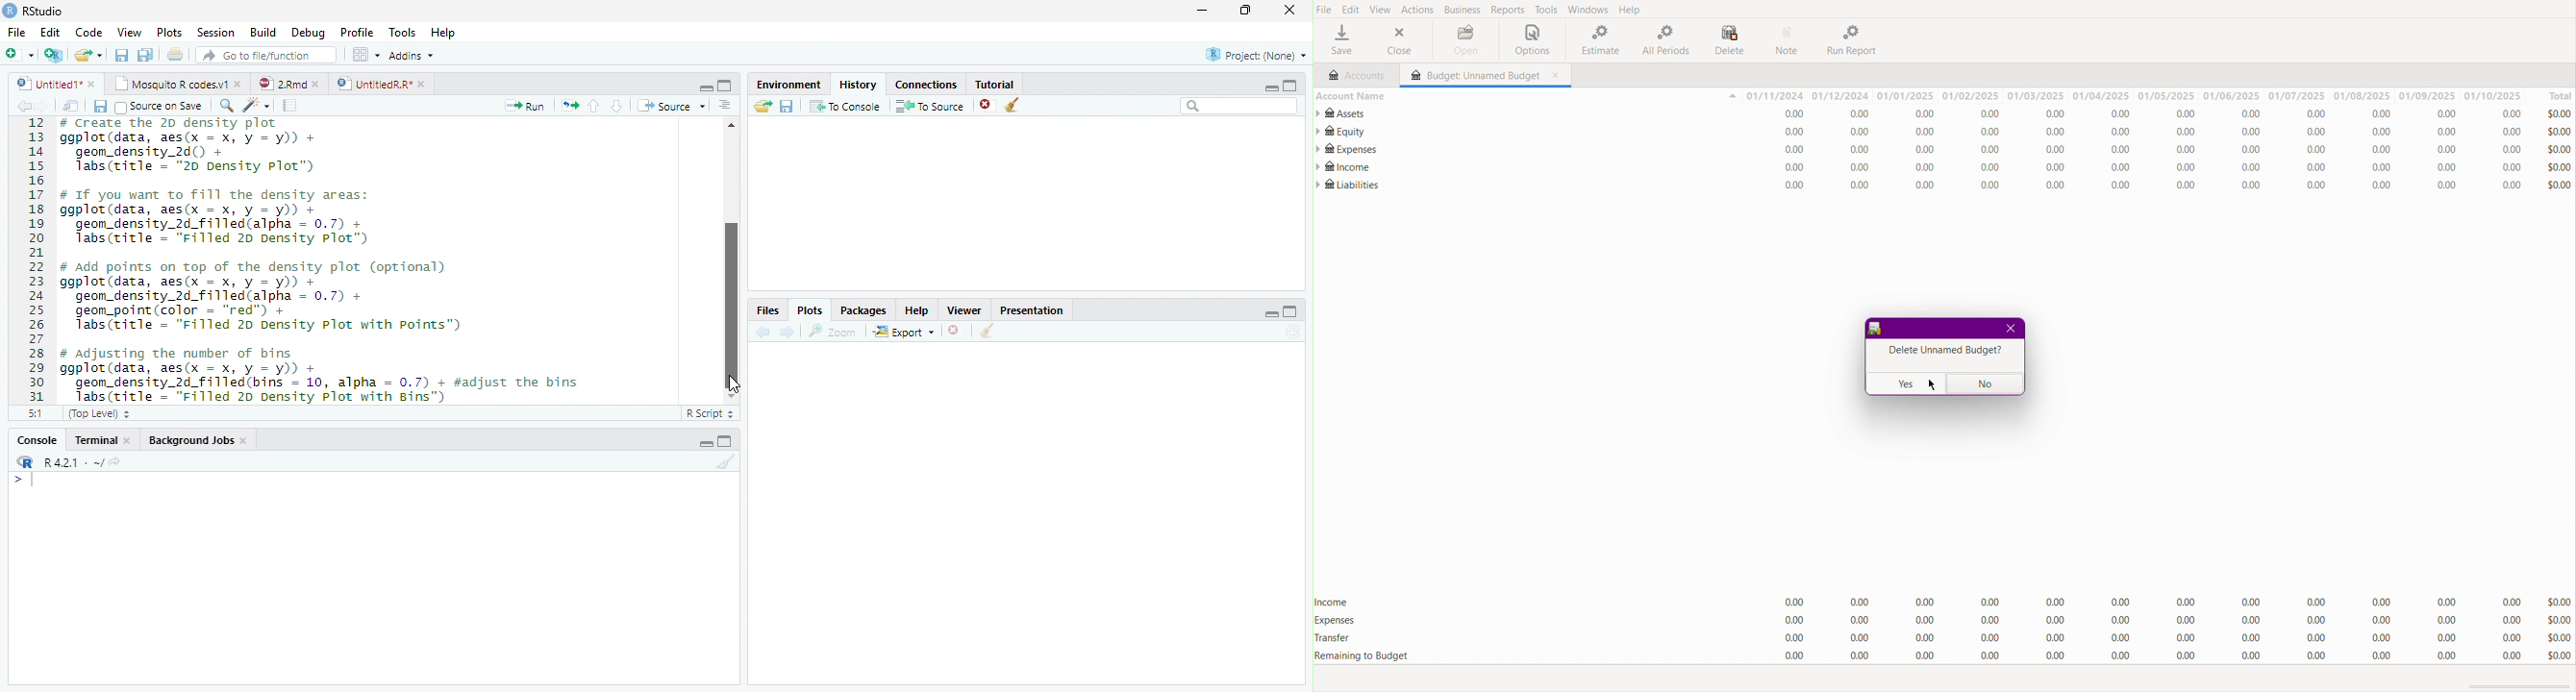 Image resolution: width=2576 pixels, height=700 pixels. I want to click on back, so click(760, 332).